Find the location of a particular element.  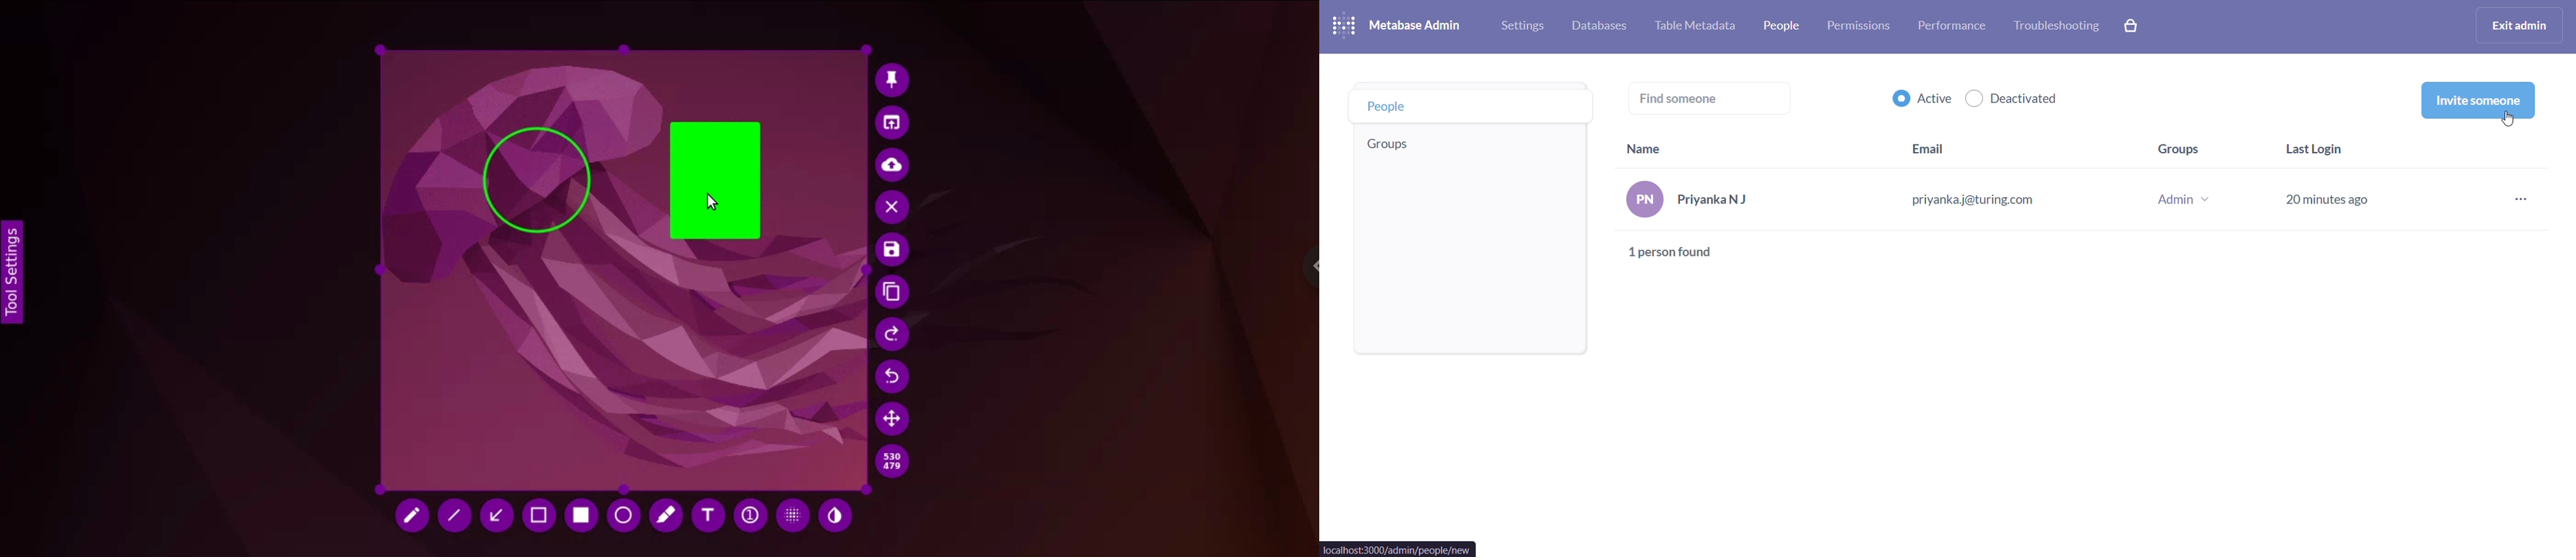

circle is located at coordinates (625, 514).